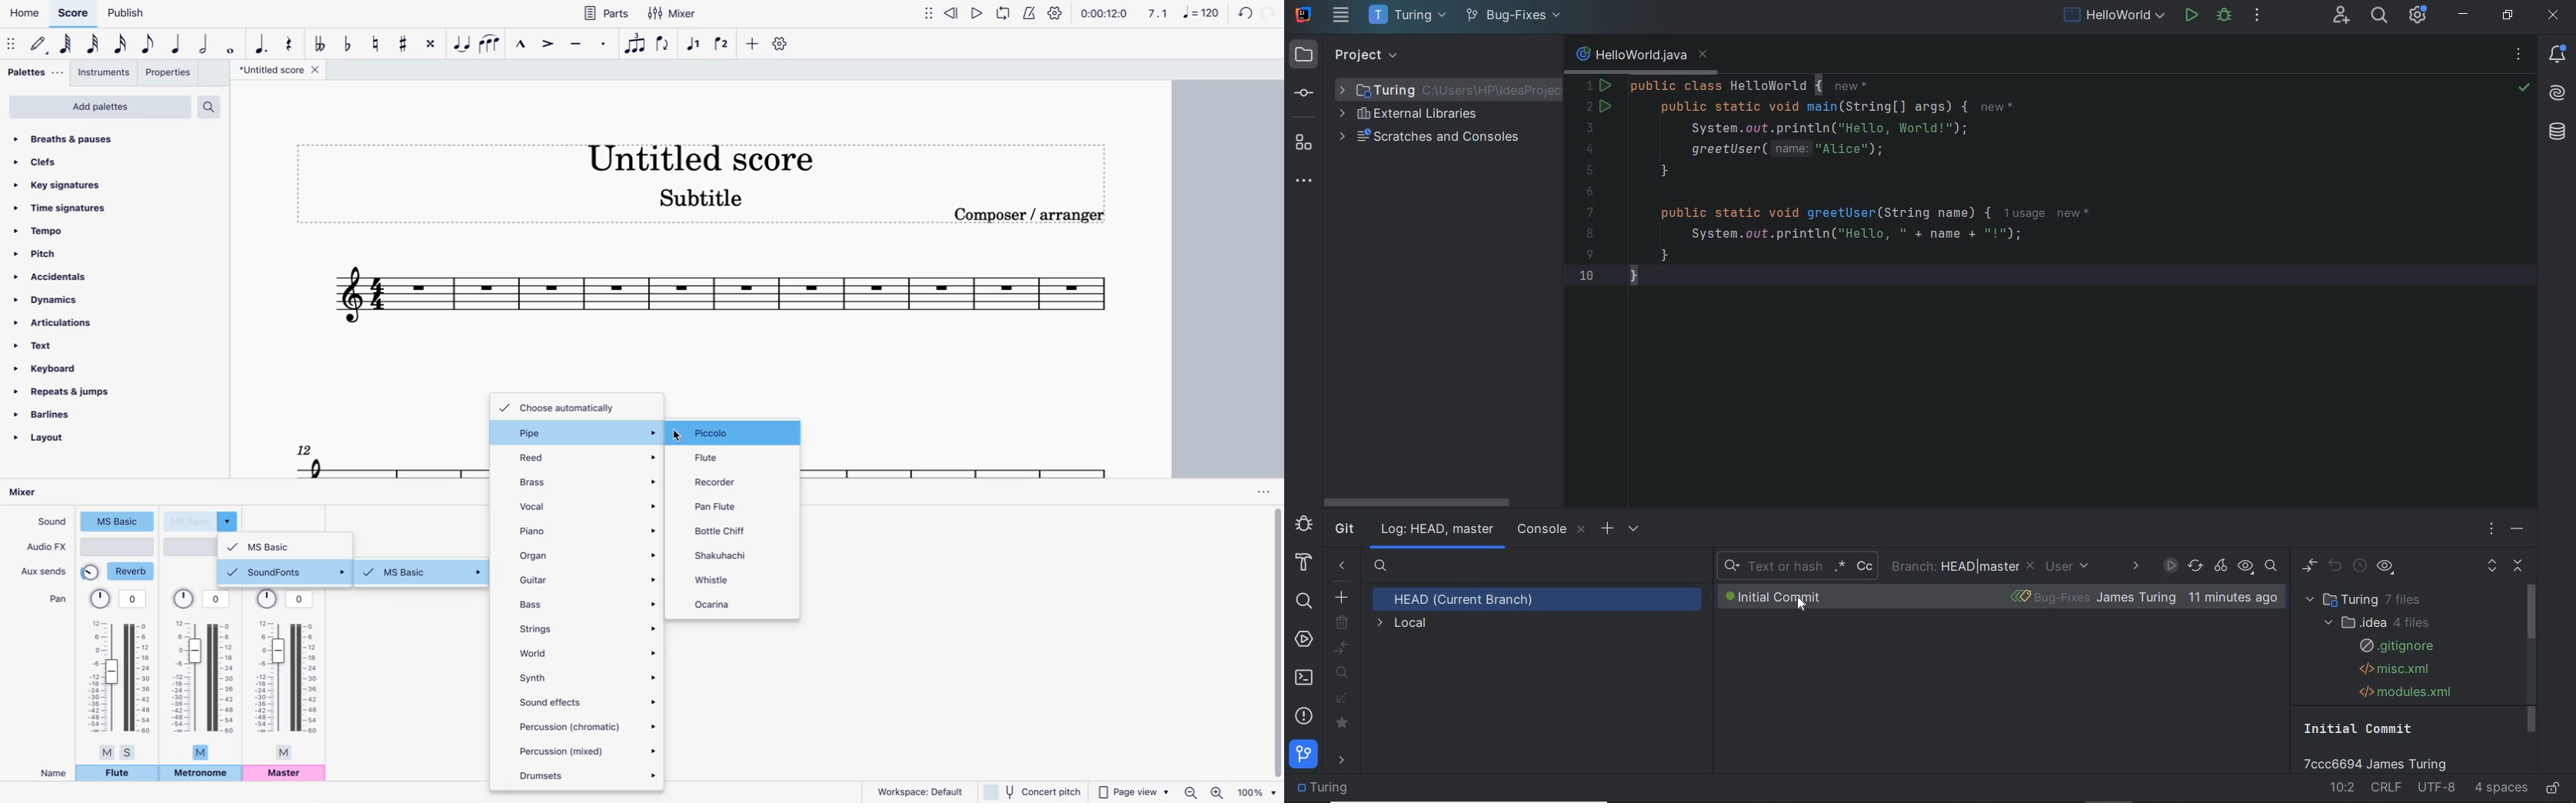 The image size is (2576, 812). Describe the element at coordinates (2520, 56) in the screenshot. I see `recent files, tab options` at that location.